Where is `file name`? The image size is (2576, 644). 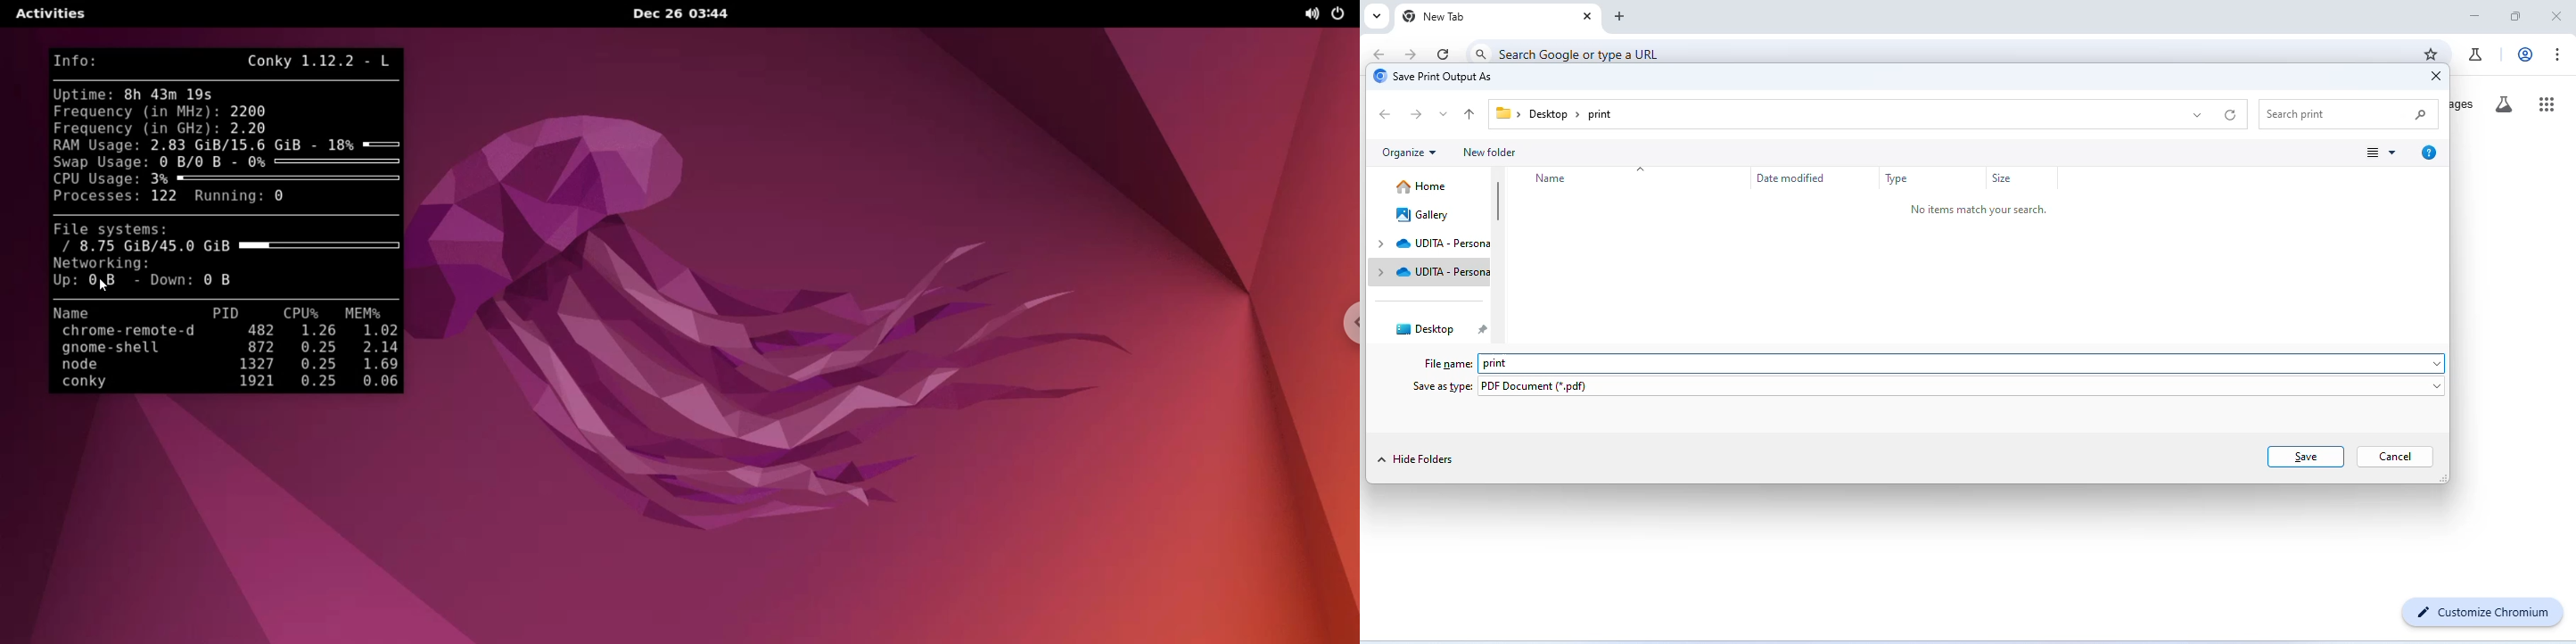 file name is located at coordinates (1450, 364).